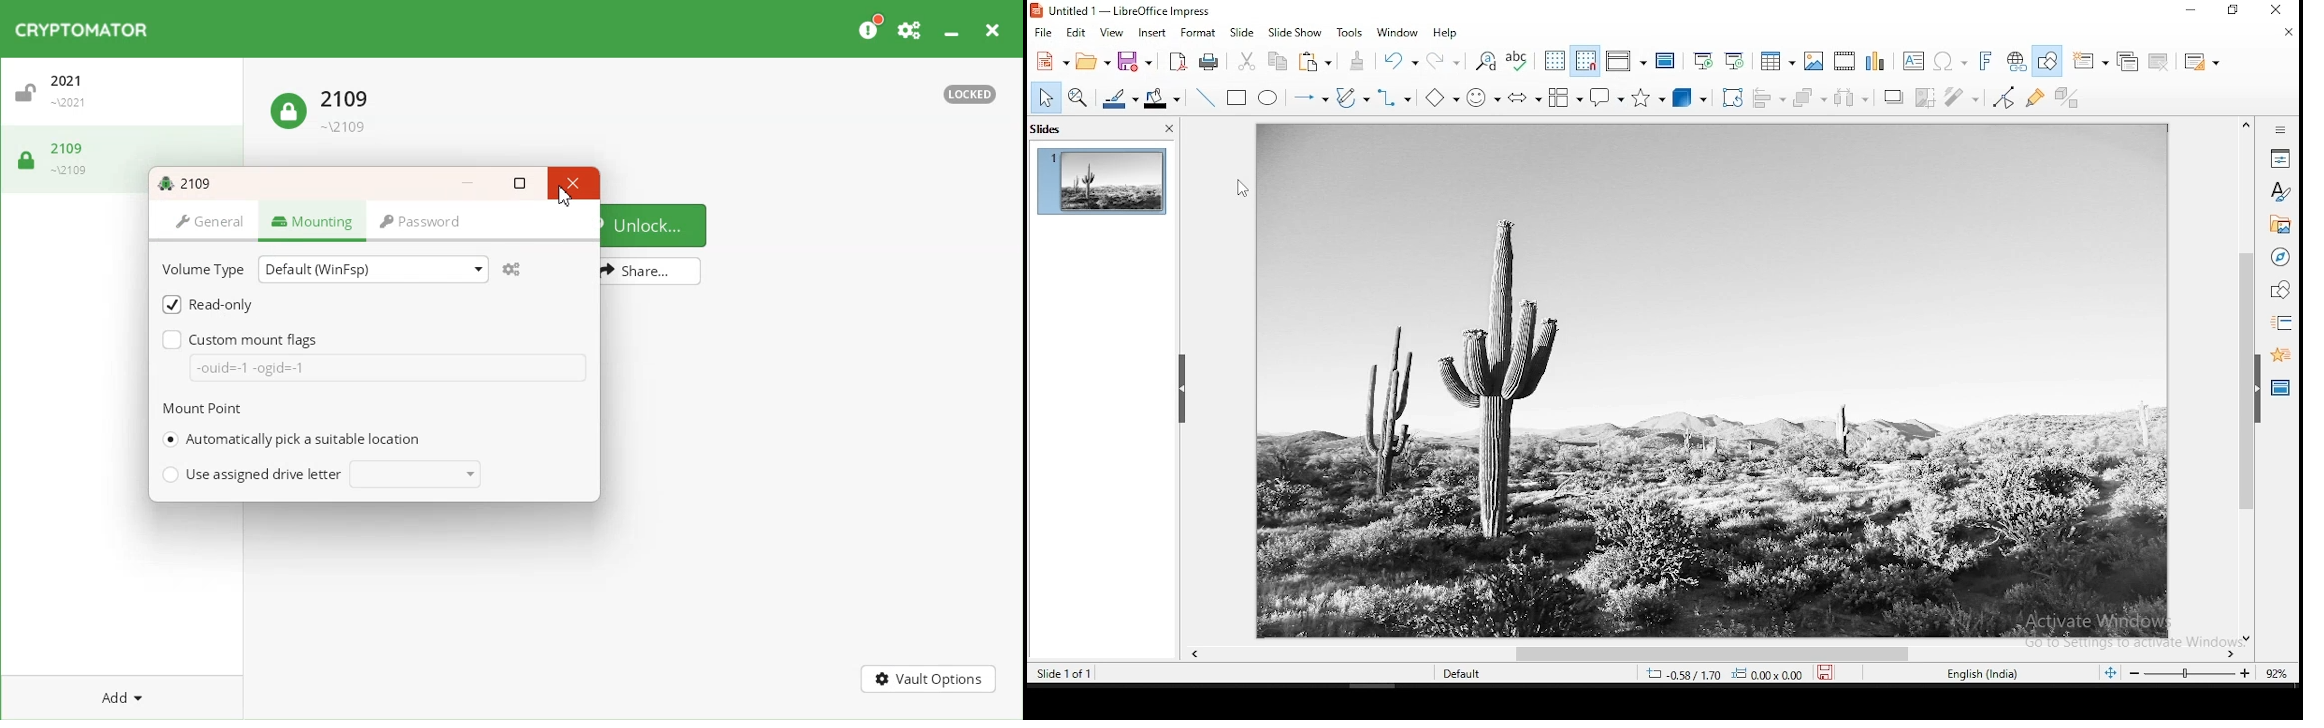  What do you see at coordinates (2279, 325) in the screenshot?
I see `slide transition` at bounding box center [2279, 325].